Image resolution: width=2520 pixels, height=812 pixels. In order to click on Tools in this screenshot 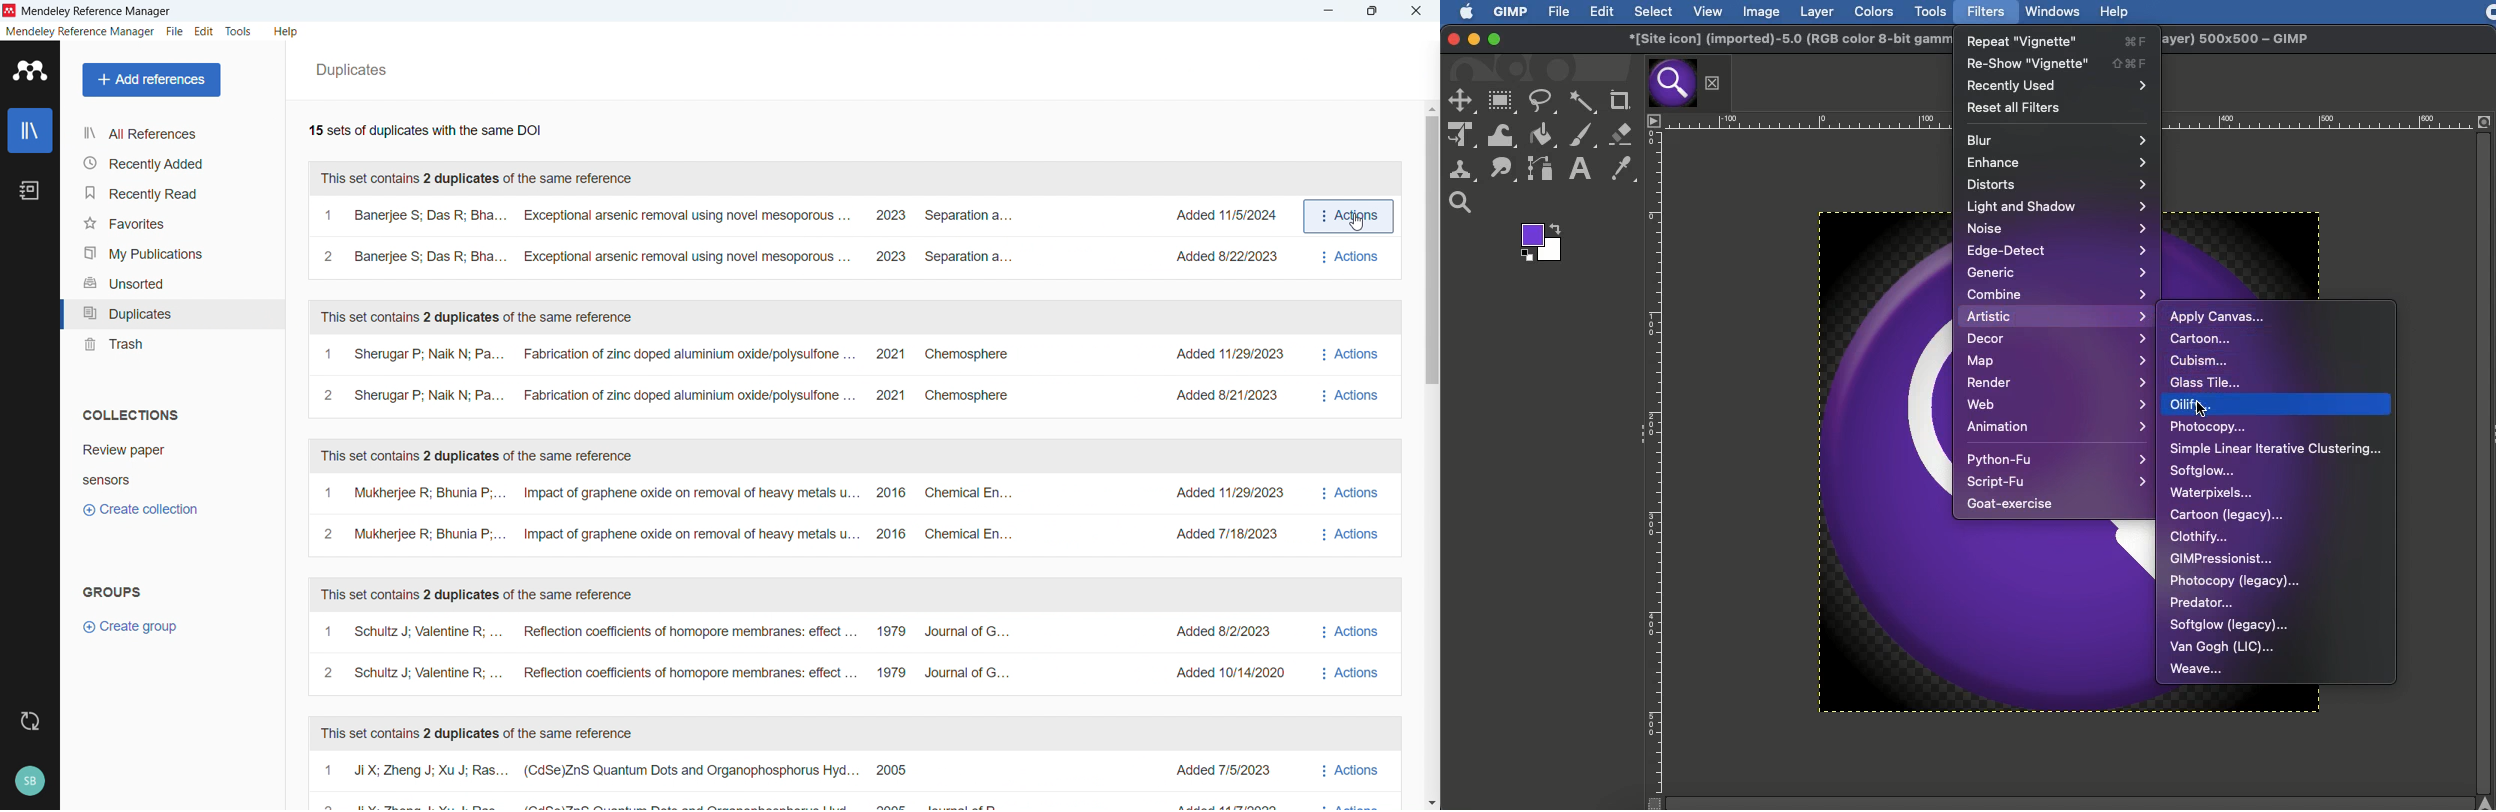, I will do `click(1931, 12)`.